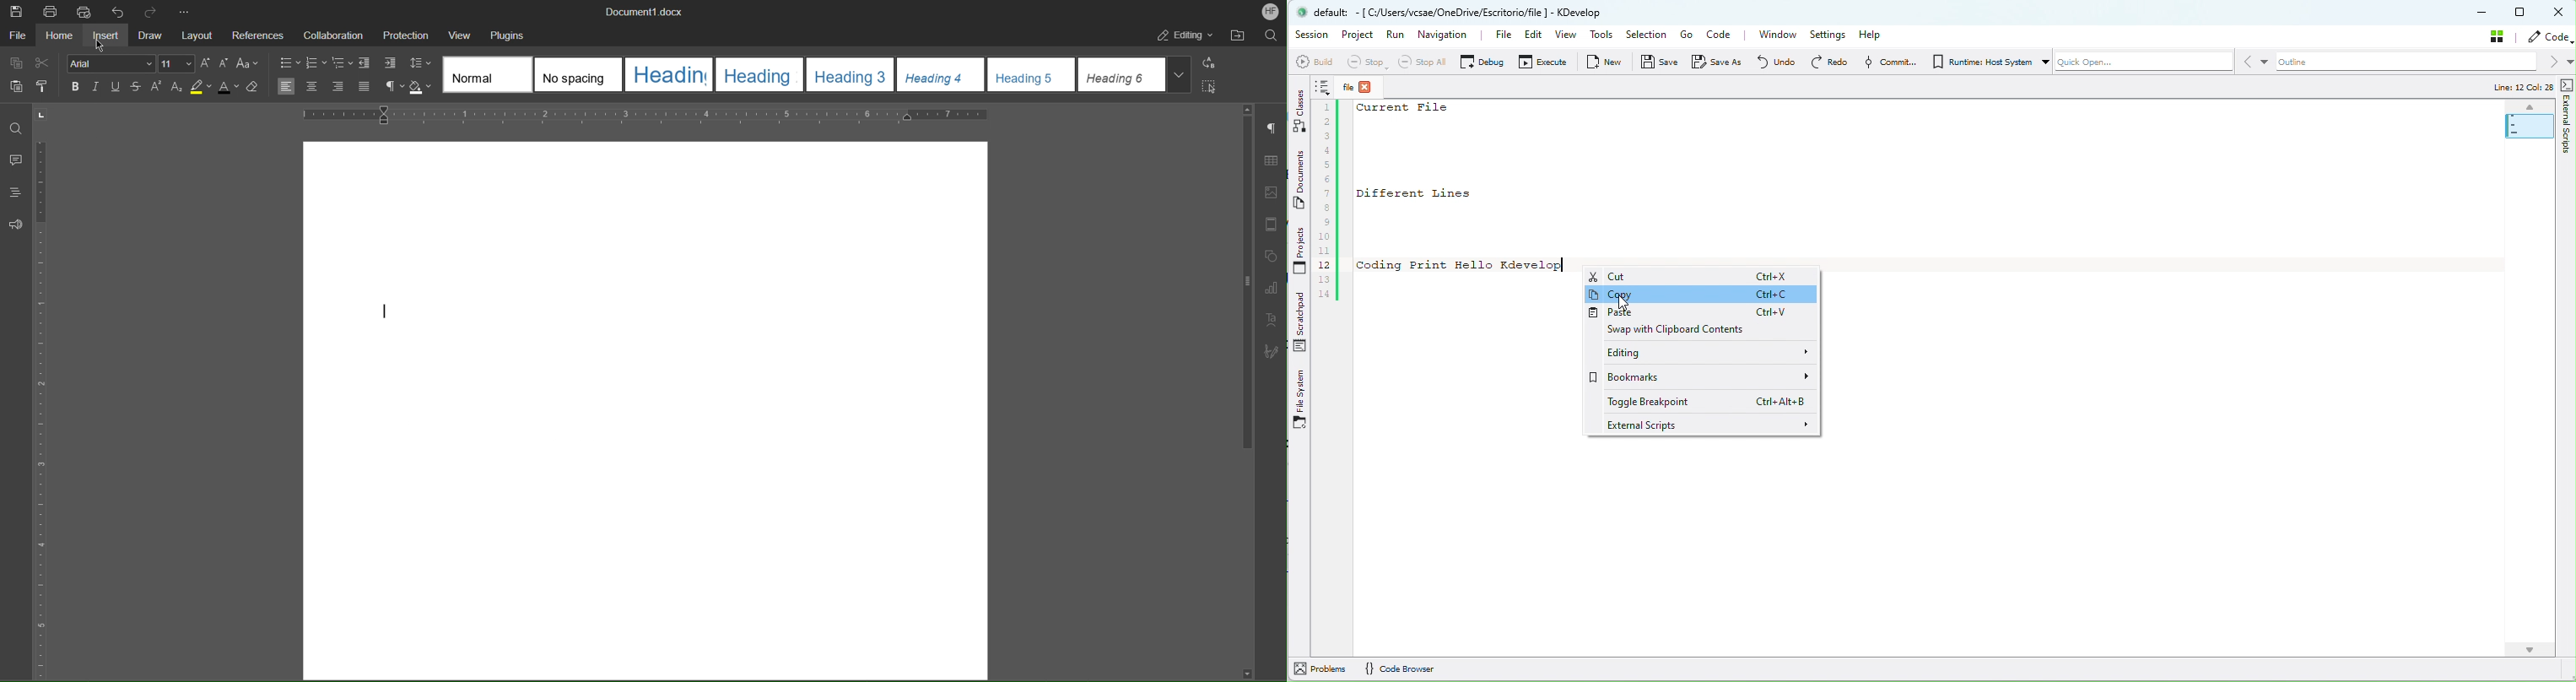 The image size is (2576, 700). What do you see at coordinates (1242, 36) in the screenshot?
I see `Open File Location` at bounding box center [1242, 36].